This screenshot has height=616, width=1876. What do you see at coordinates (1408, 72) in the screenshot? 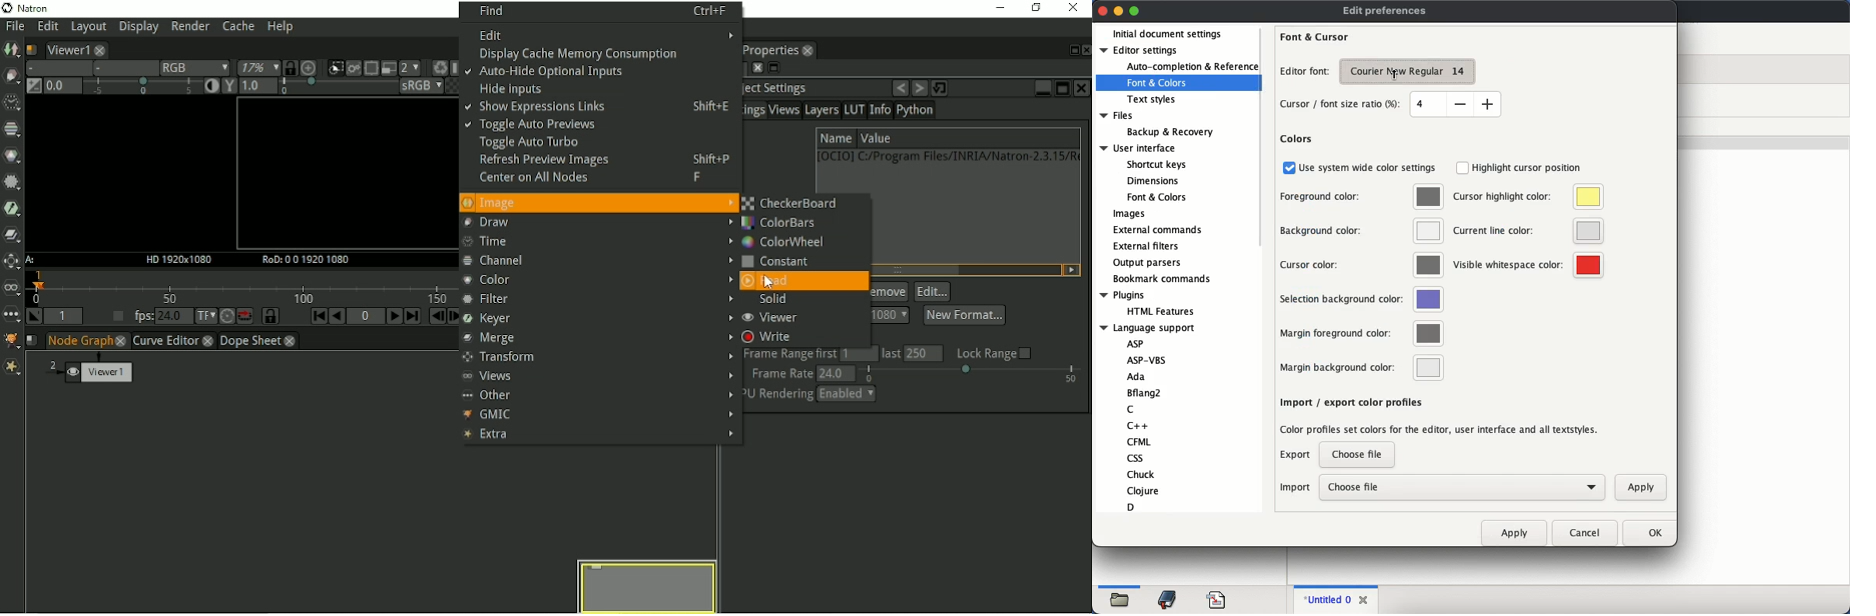
I see `courier new regular` at bounding box center [1408, 72].